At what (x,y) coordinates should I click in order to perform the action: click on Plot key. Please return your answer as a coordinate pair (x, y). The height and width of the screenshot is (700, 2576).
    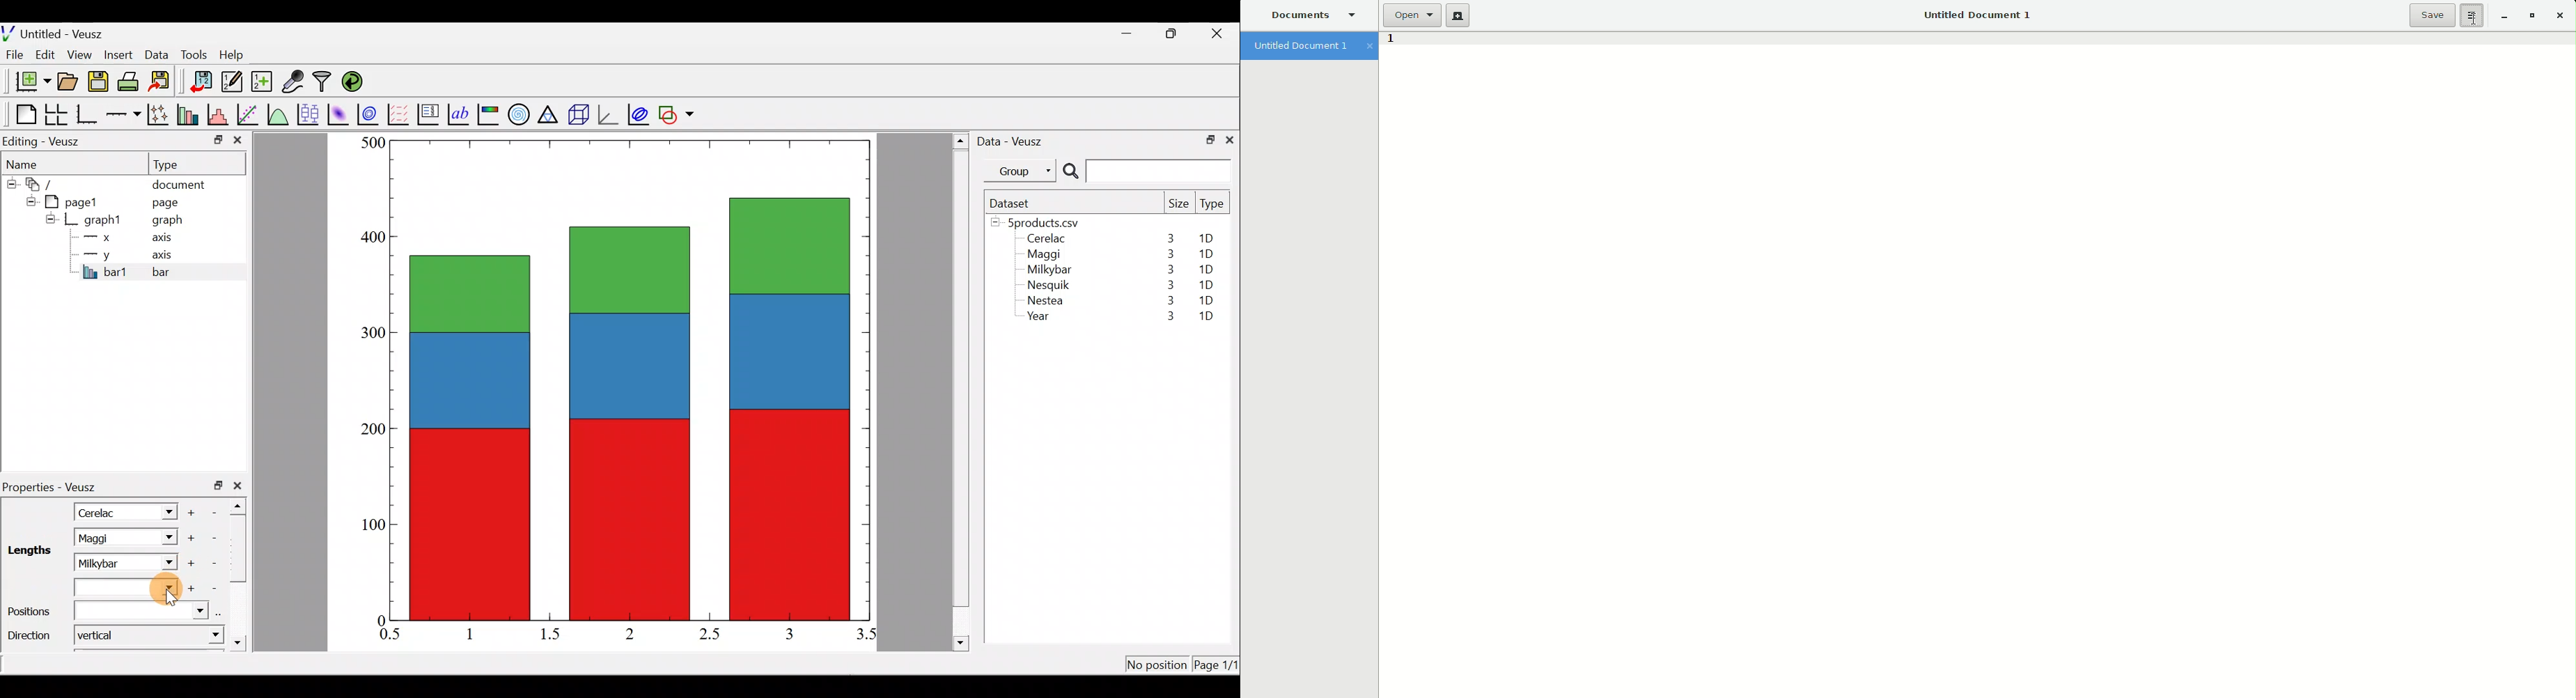
    Looking at the image, I should click on (430, 113).